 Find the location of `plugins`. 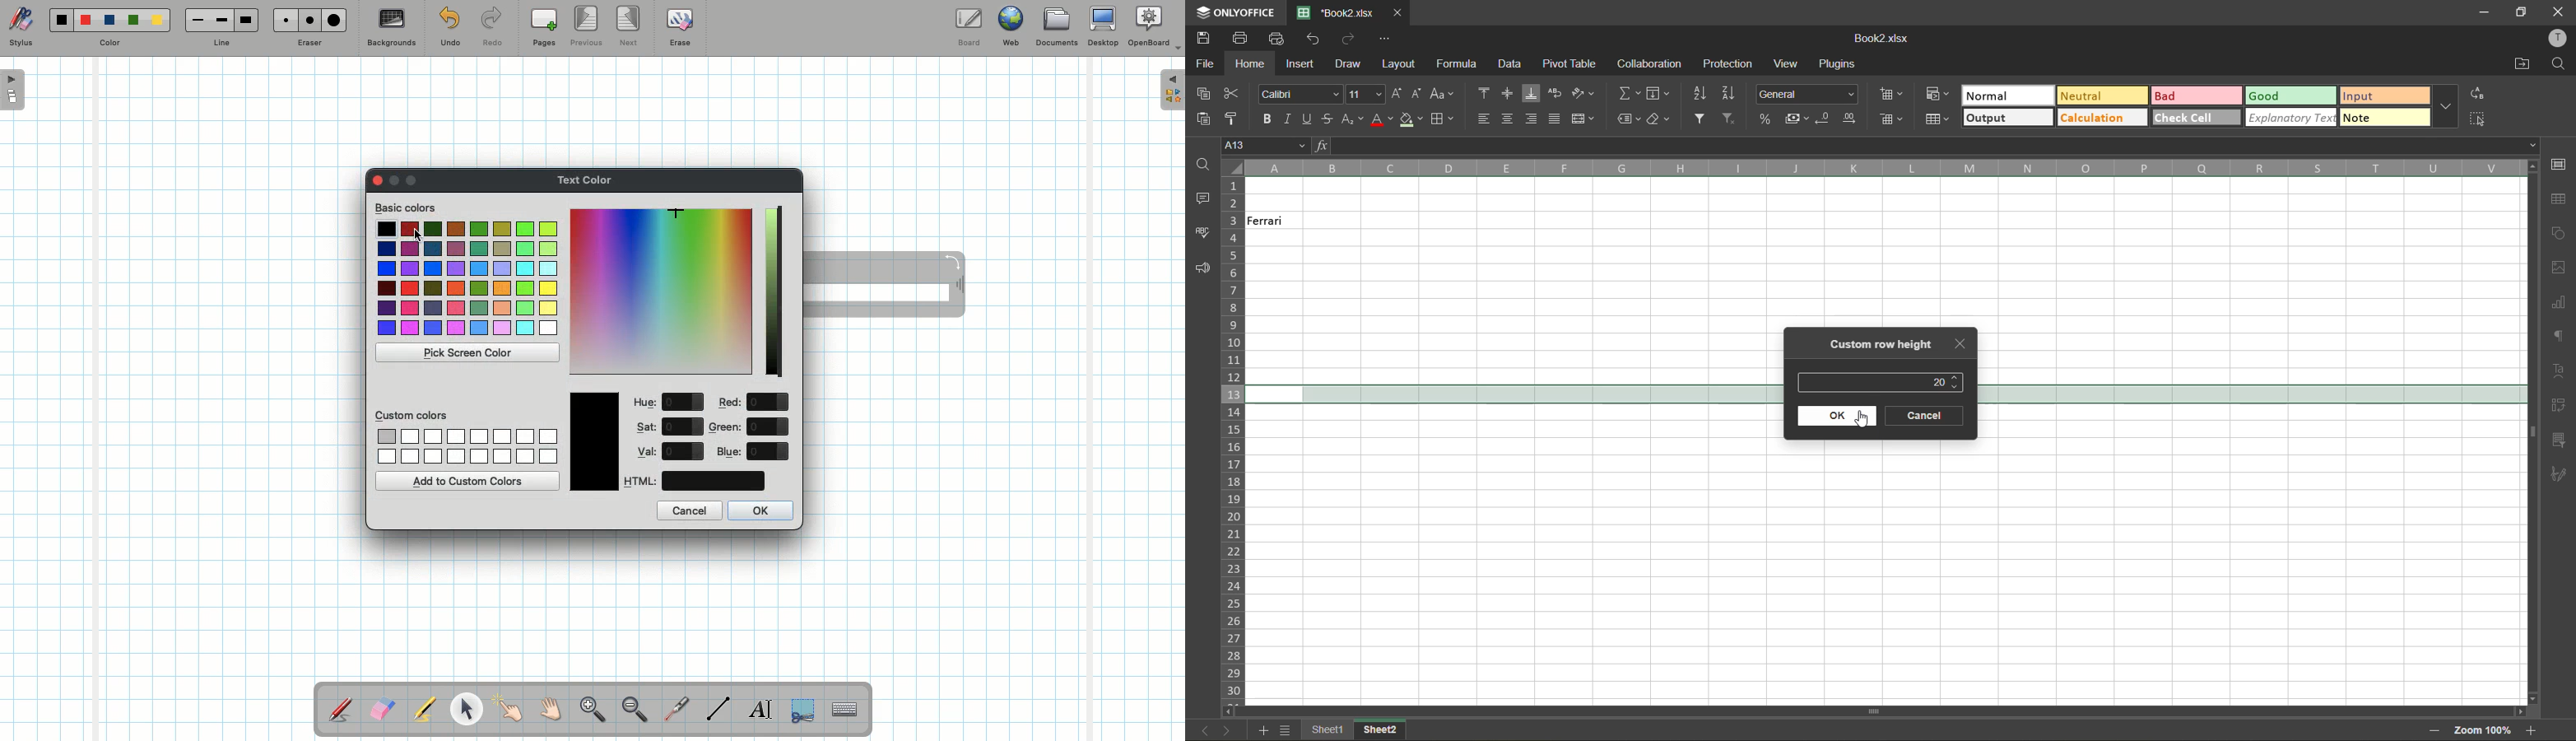

plugins is located at coordinates (1837, 62).